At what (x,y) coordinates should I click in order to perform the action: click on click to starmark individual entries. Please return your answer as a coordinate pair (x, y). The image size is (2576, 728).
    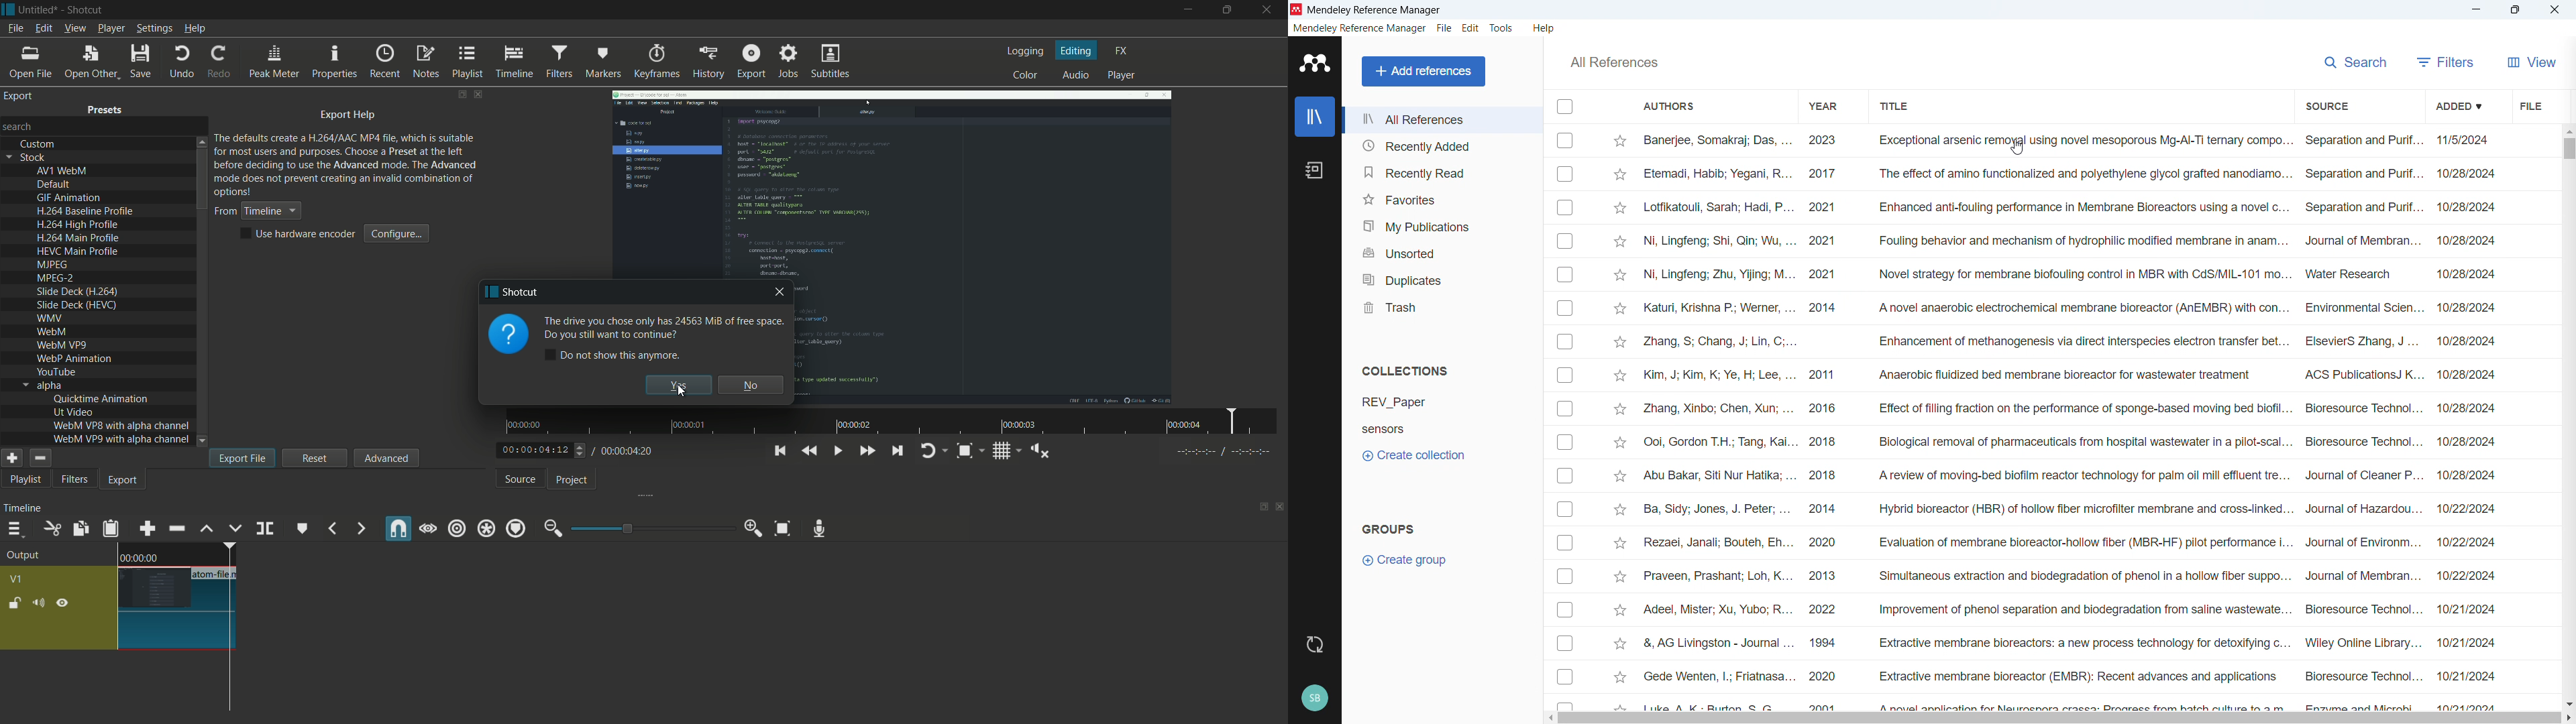
    Looking at the image, I should click on (1620, 511).